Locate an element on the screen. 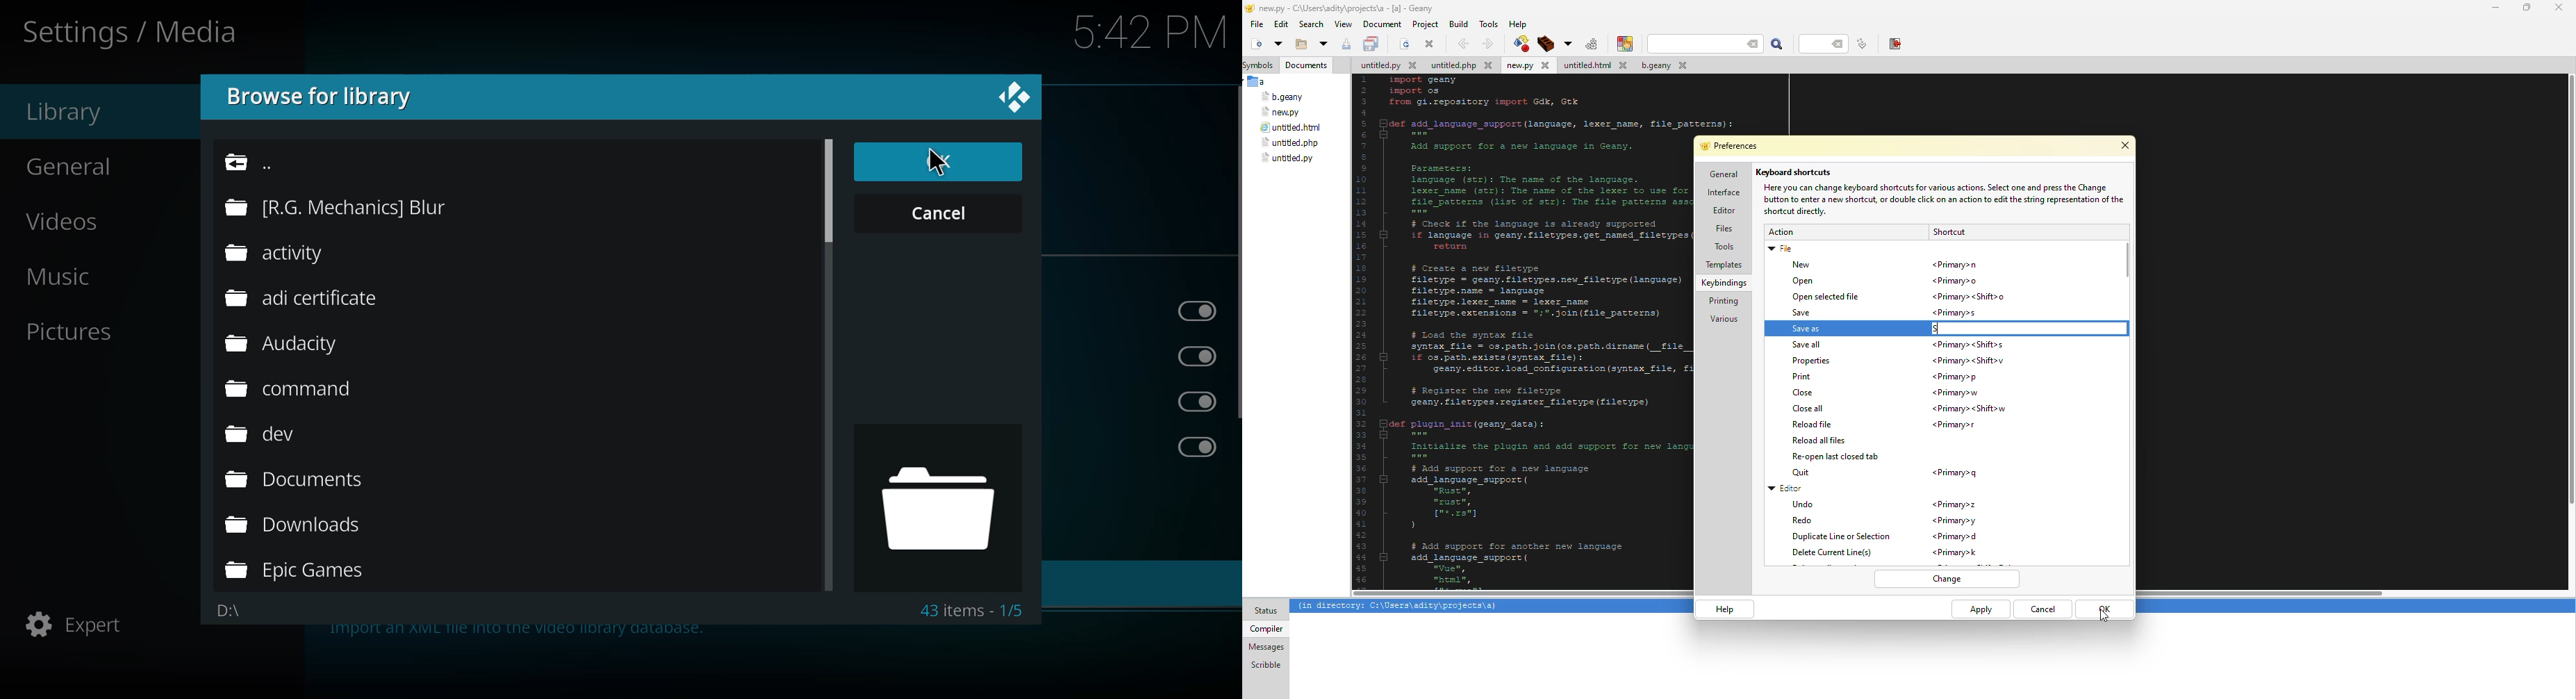 Image resolution: width=2576 pixels, height=700 pixels. scroll bar is located at coordinates (2127, 253).